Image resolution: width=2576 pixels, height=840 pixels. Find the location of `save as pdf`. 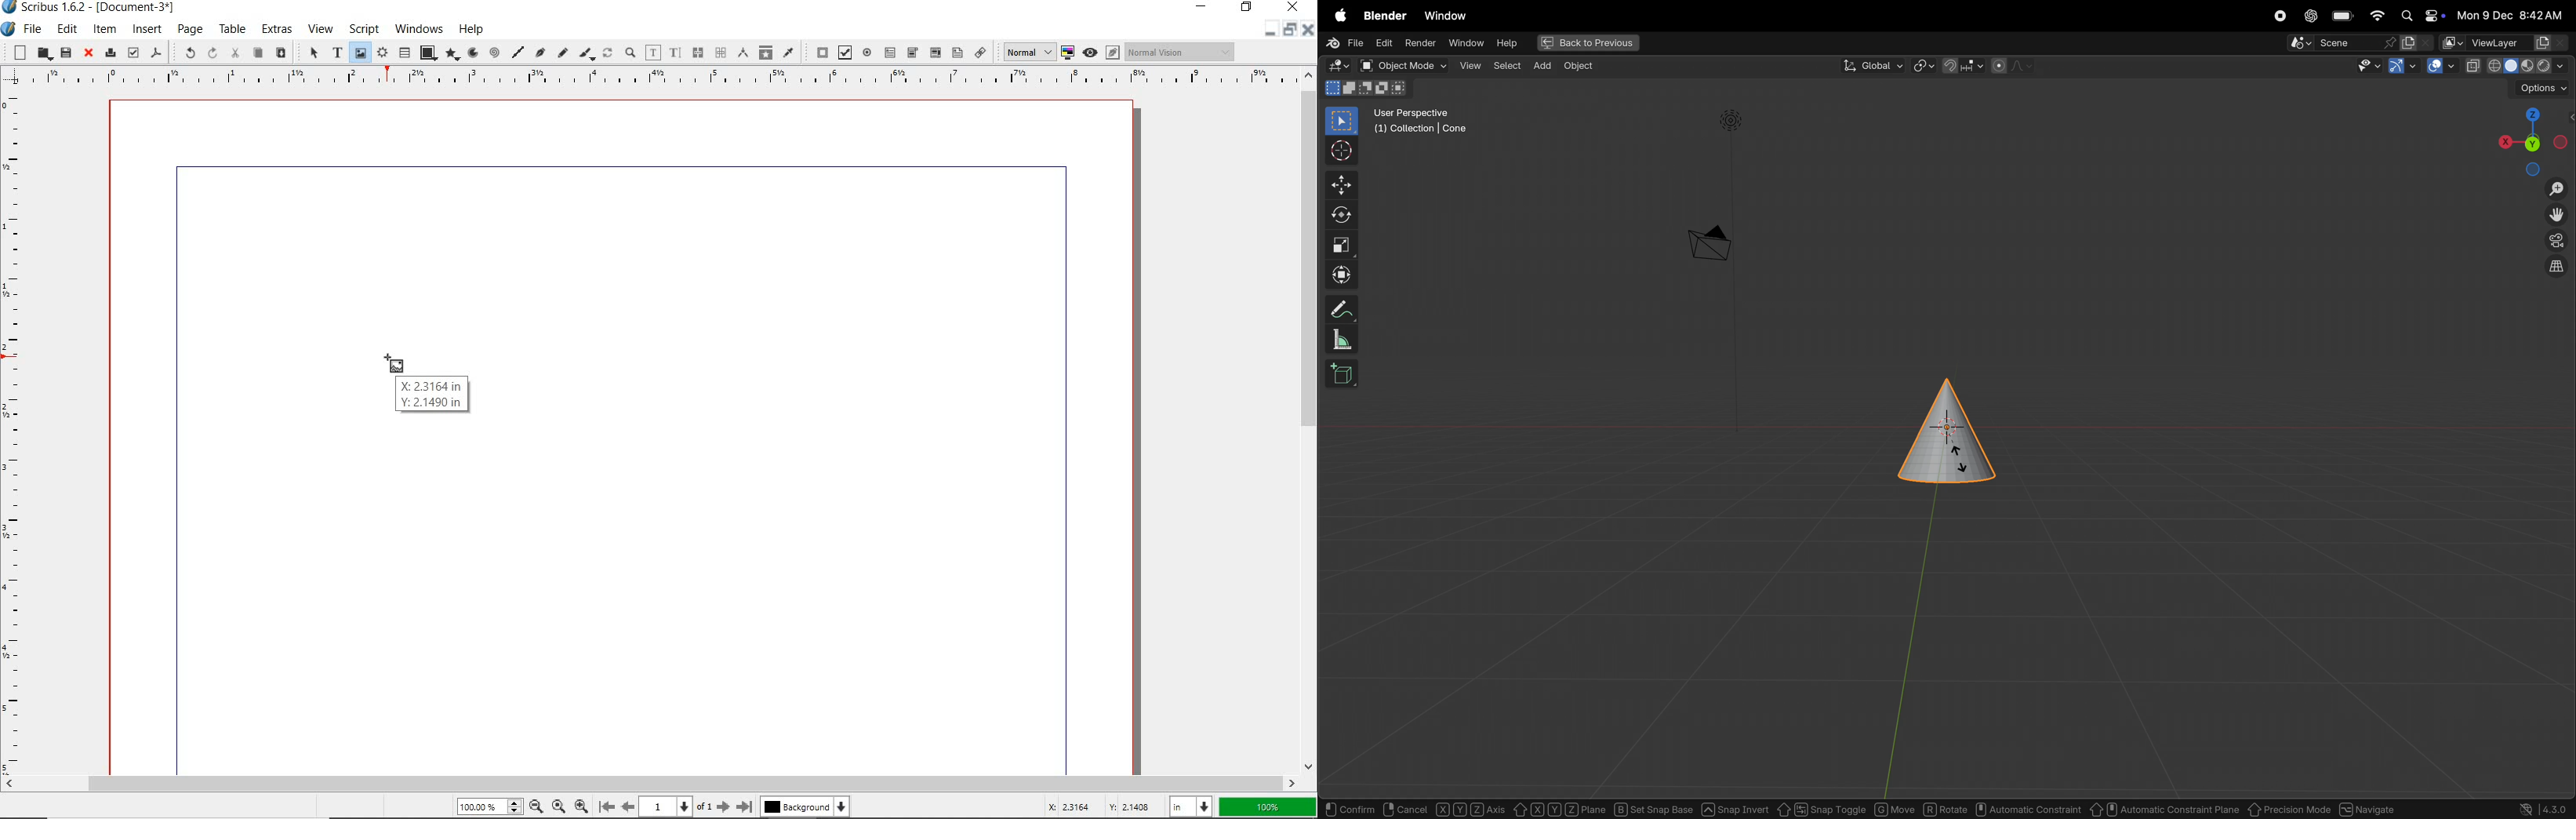

save as pdf is located at coordinates (157, 53).